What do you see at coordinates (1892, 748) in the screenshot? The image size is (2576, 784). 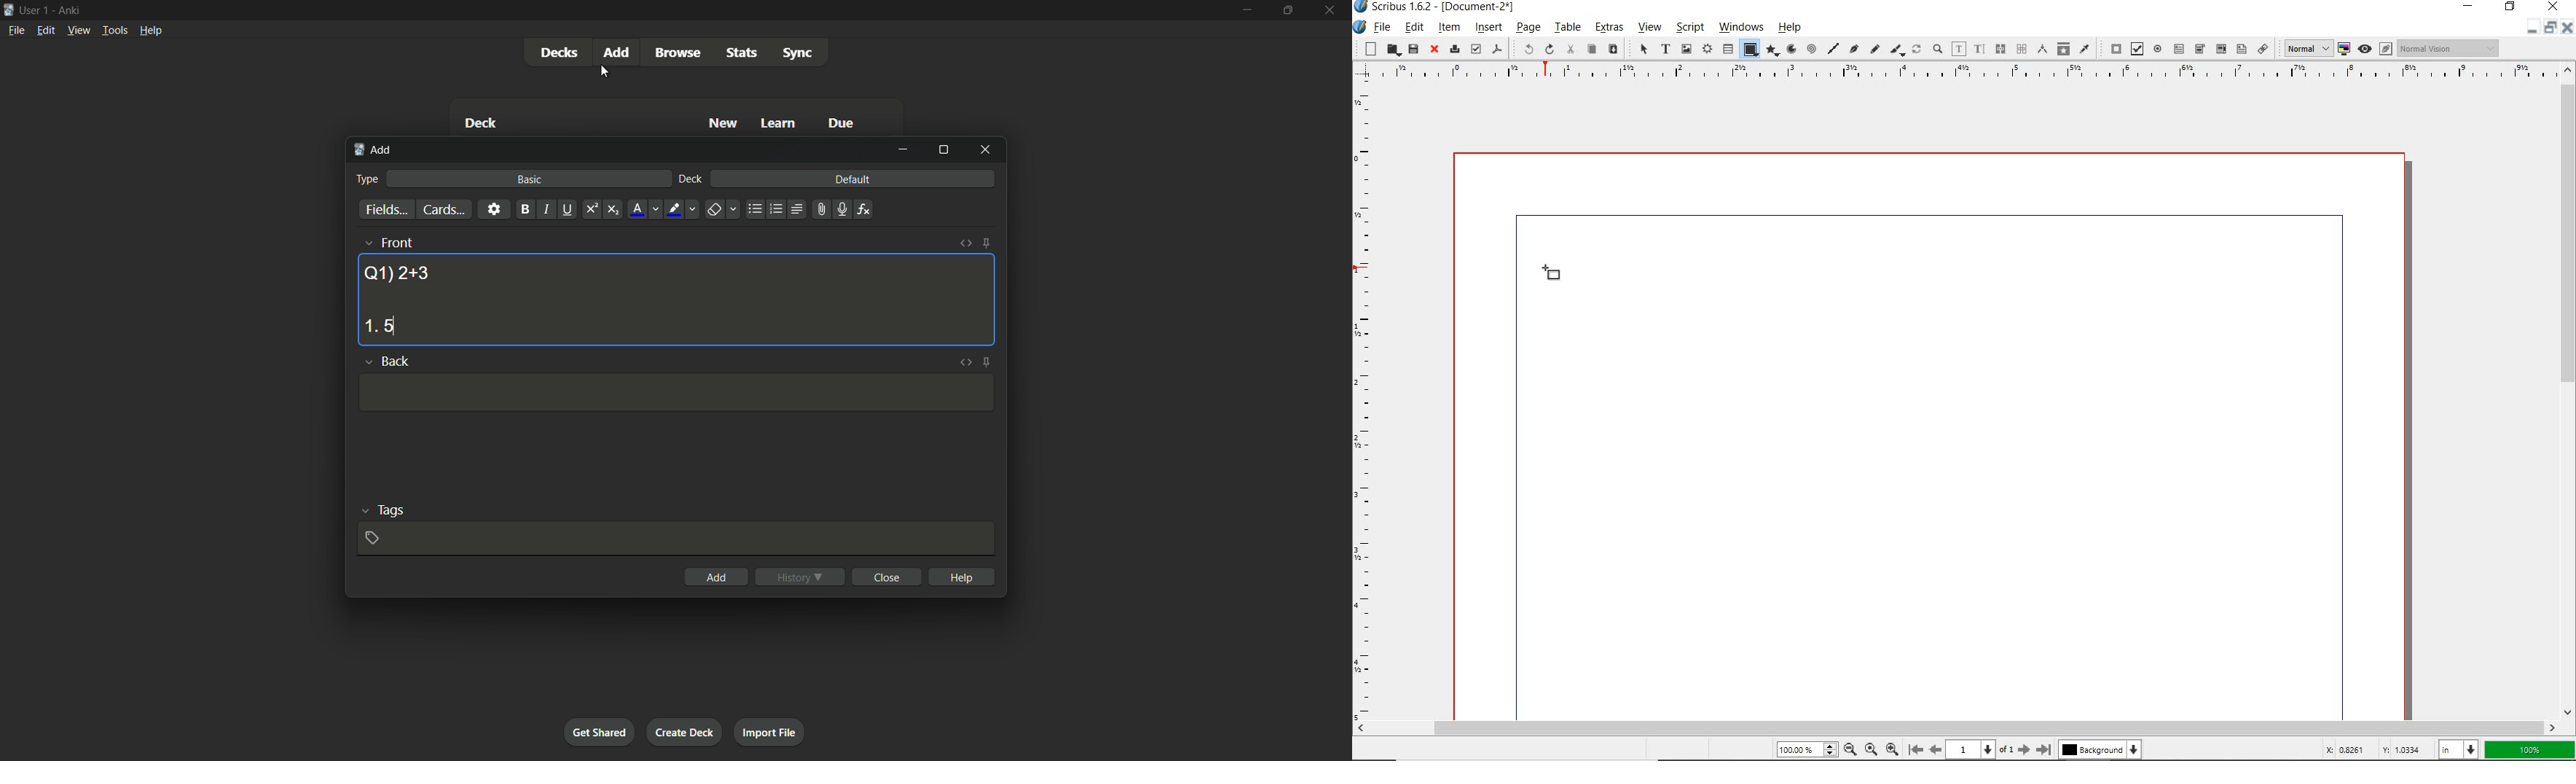 I see `zoom out` at bounding box center [1892, 748].